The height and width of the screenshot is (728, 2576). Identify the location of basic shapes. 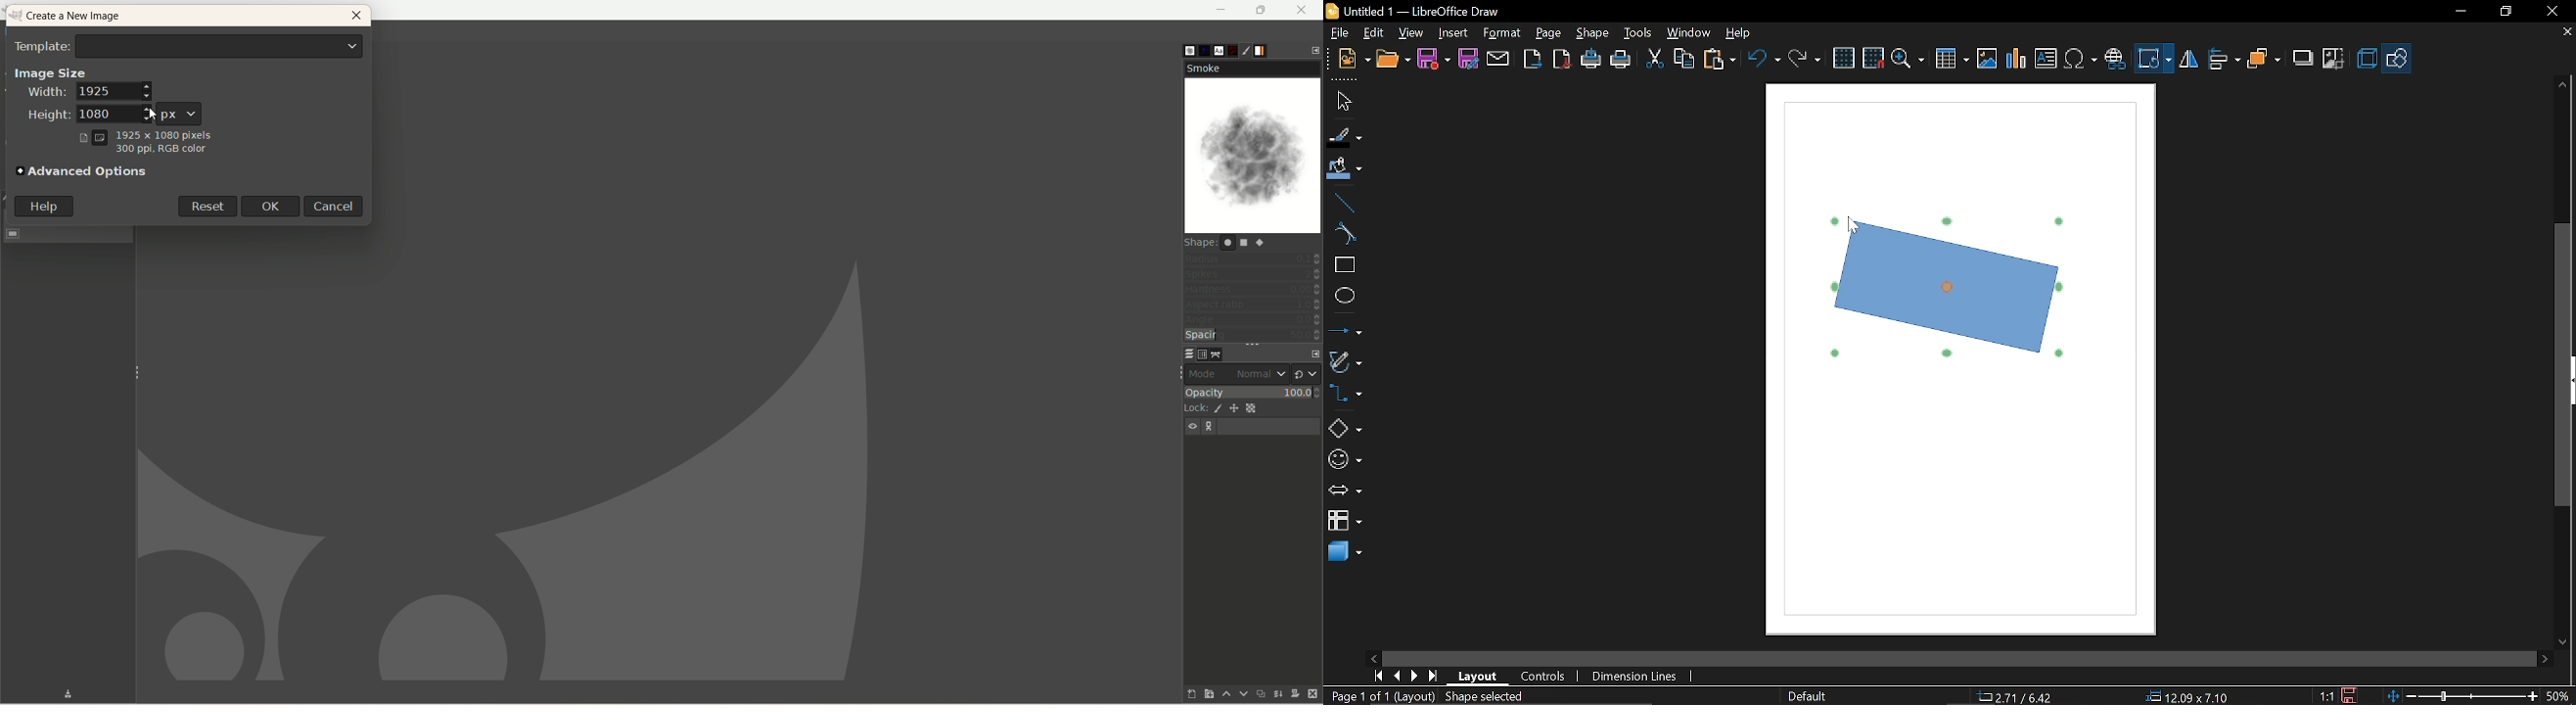
(1345, 429).